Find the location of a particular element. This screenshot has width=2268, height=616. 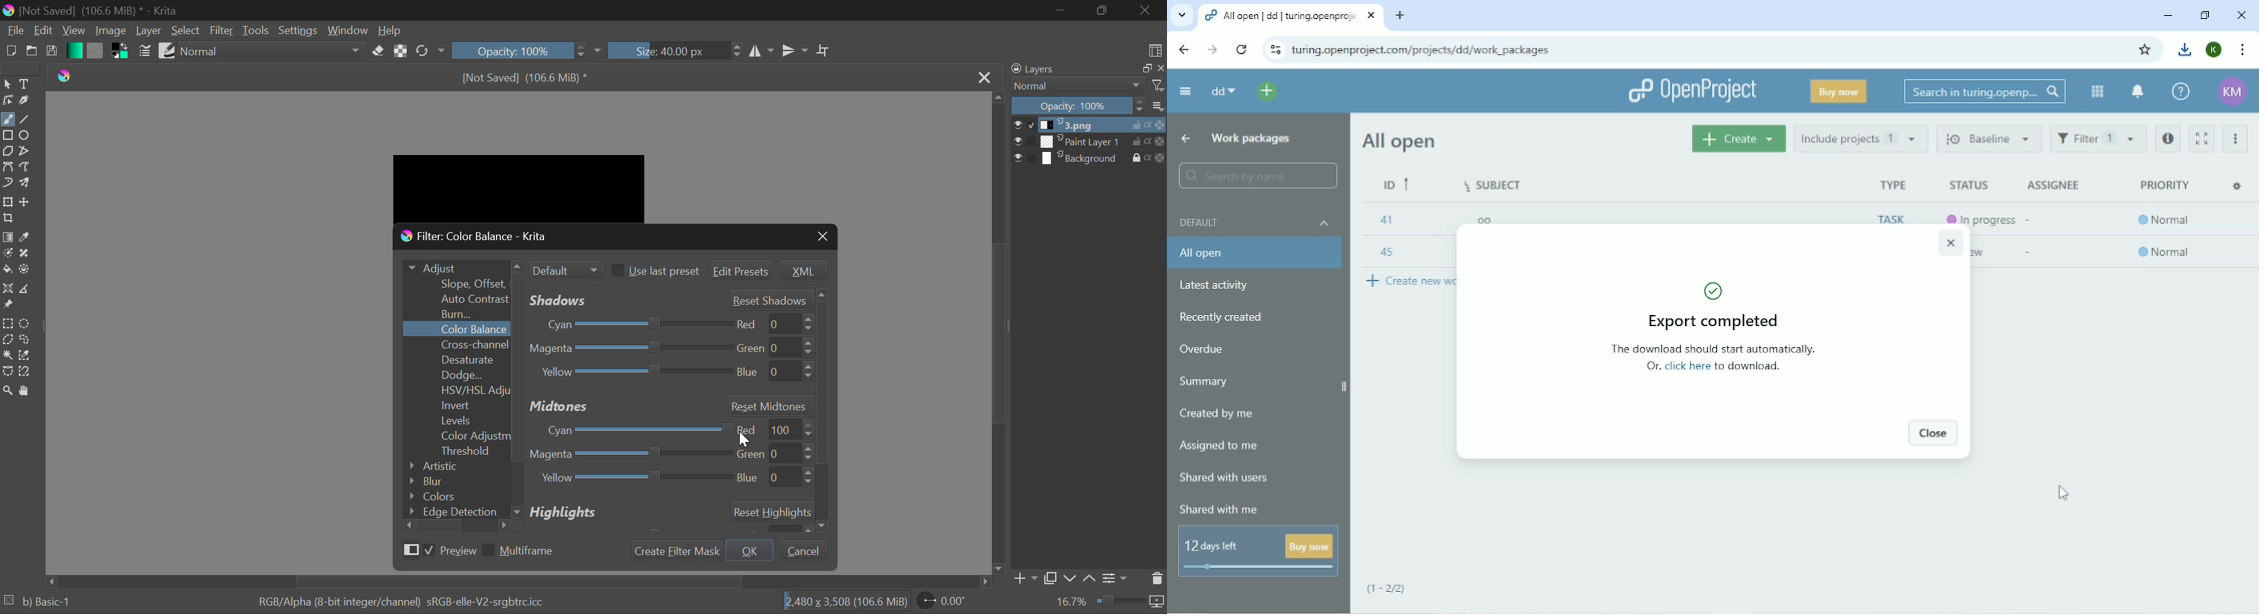

Choose Workspace is located at coordinates (1156, 49).